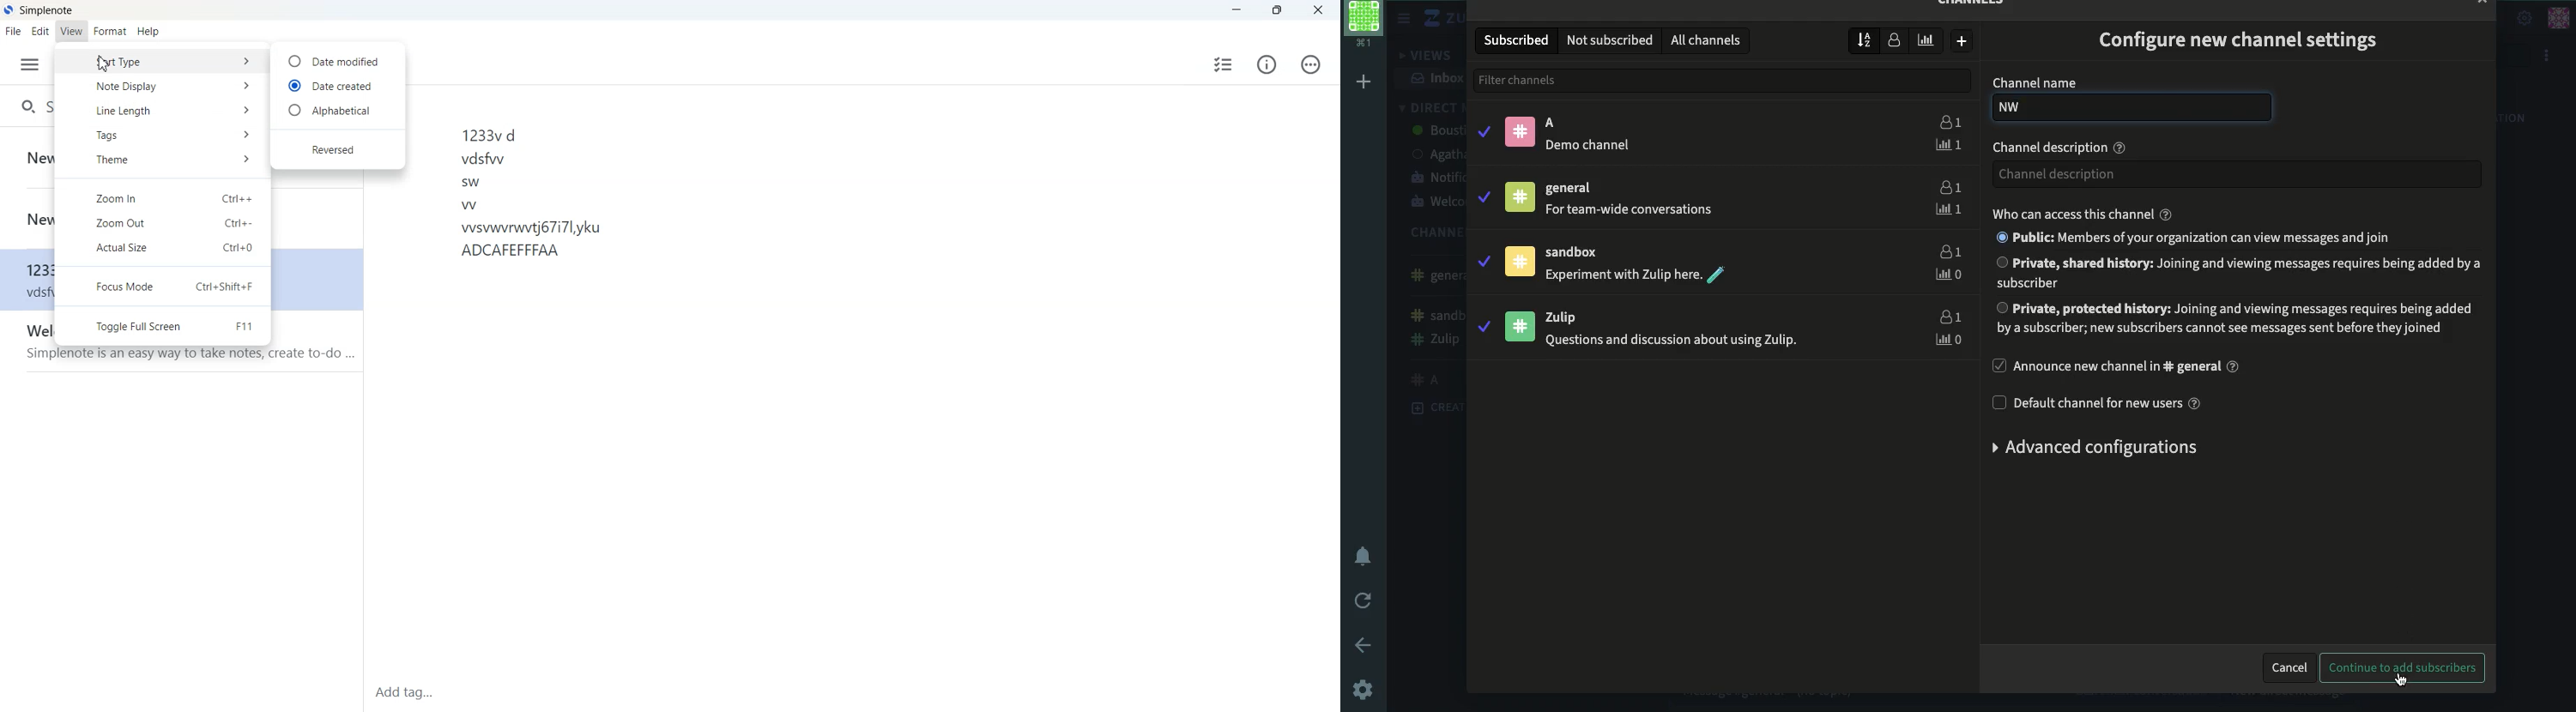 This screenshot has height=728, width=2576. I want to click on Zulip, so click(1569, 318).